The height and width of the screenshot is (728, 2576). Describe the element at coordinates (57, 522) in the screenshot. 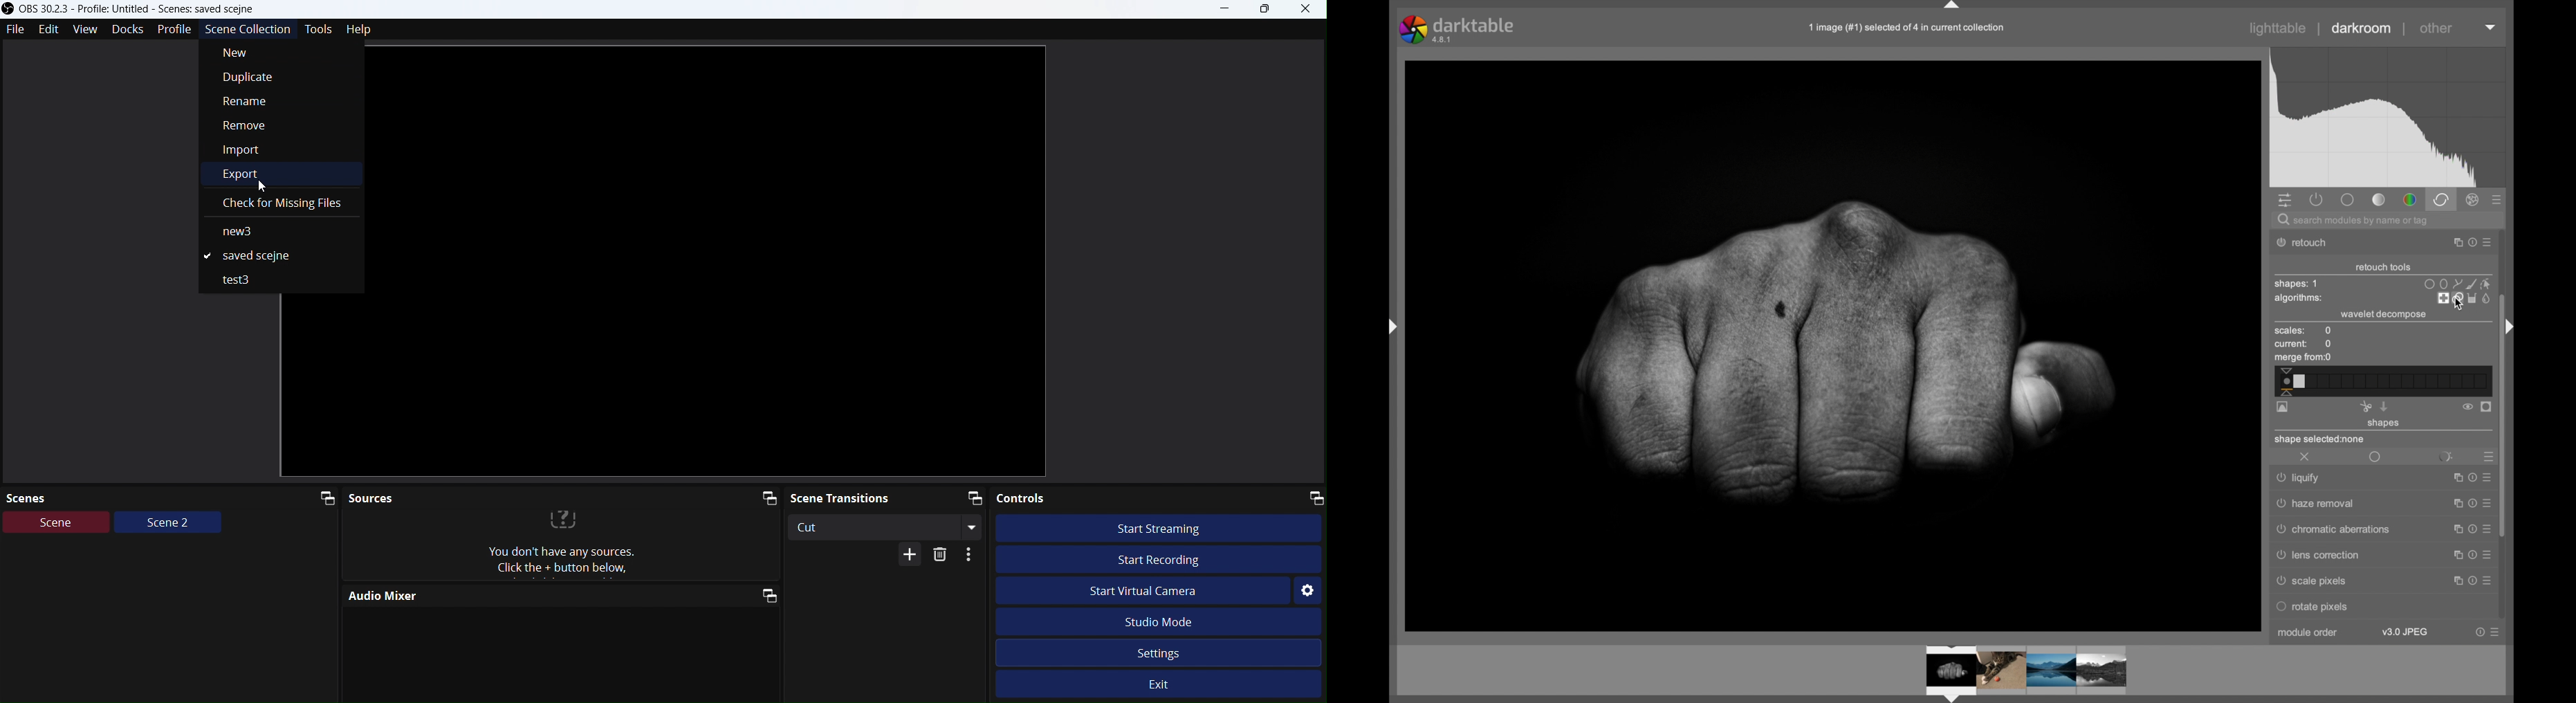

I see `Scene` at that location.